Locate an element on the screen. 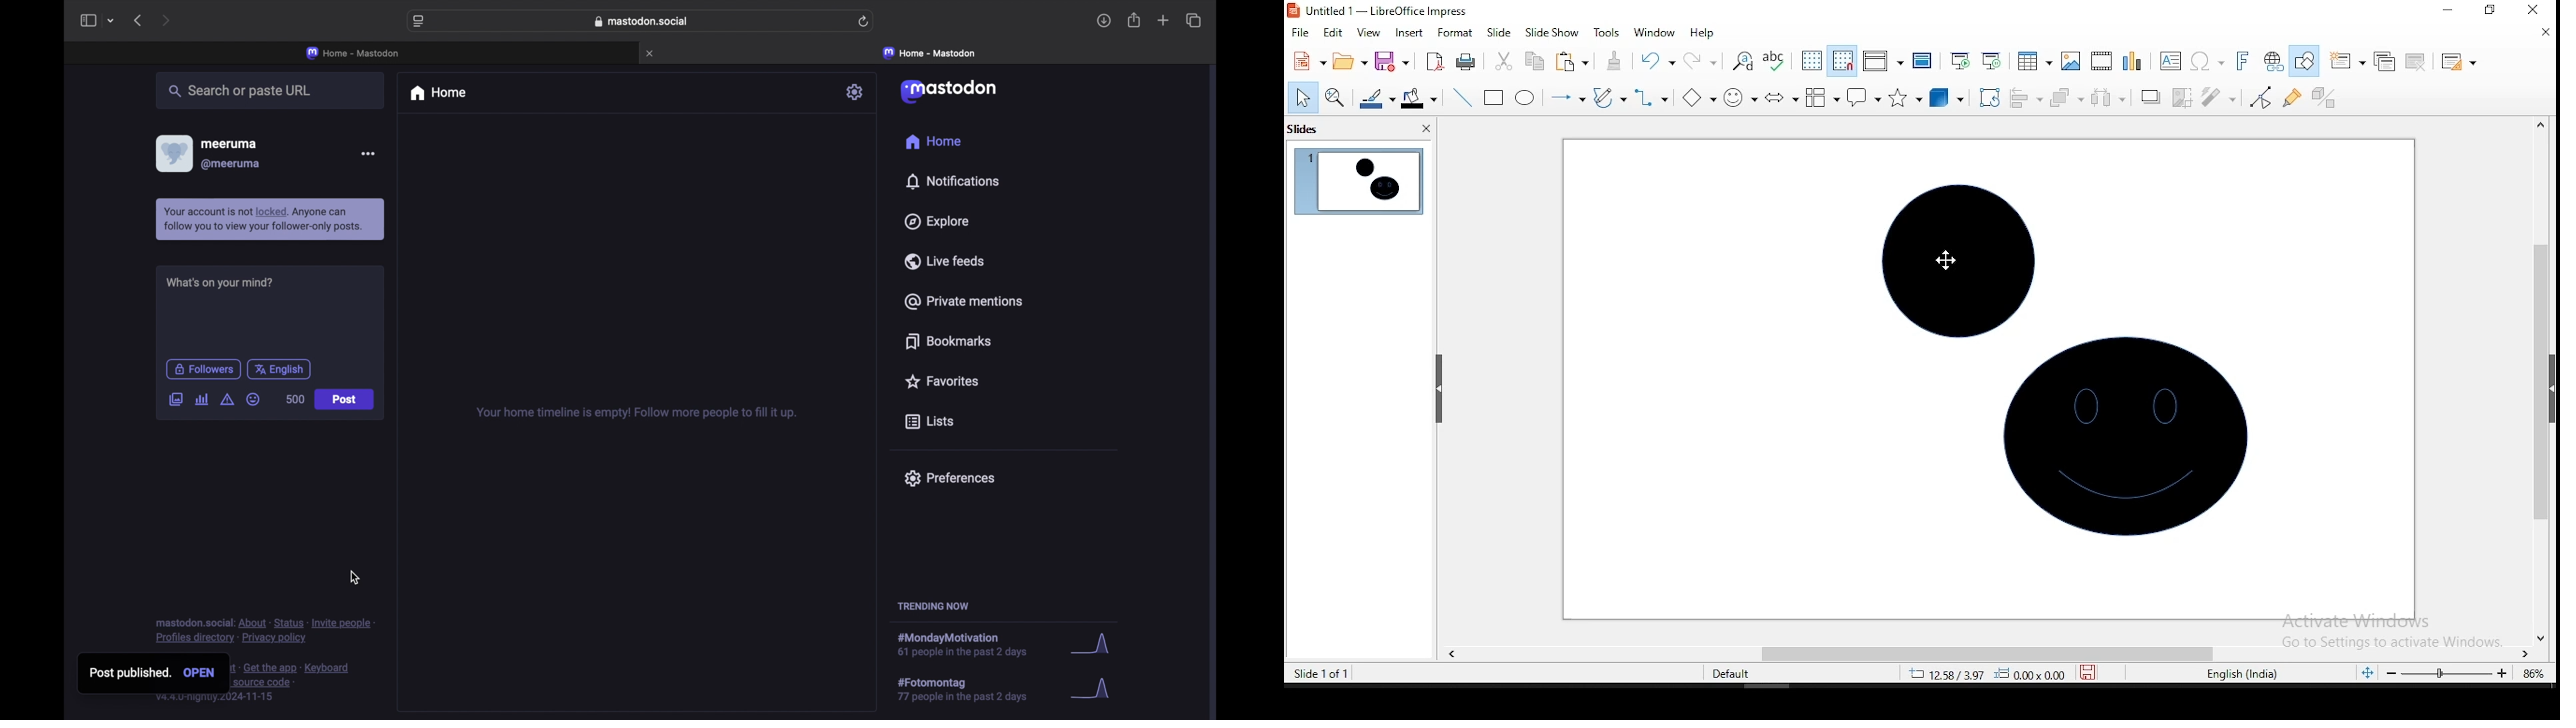 This screenshot has height=728, width=2576. mastodon is located at coordinates (951, 91).